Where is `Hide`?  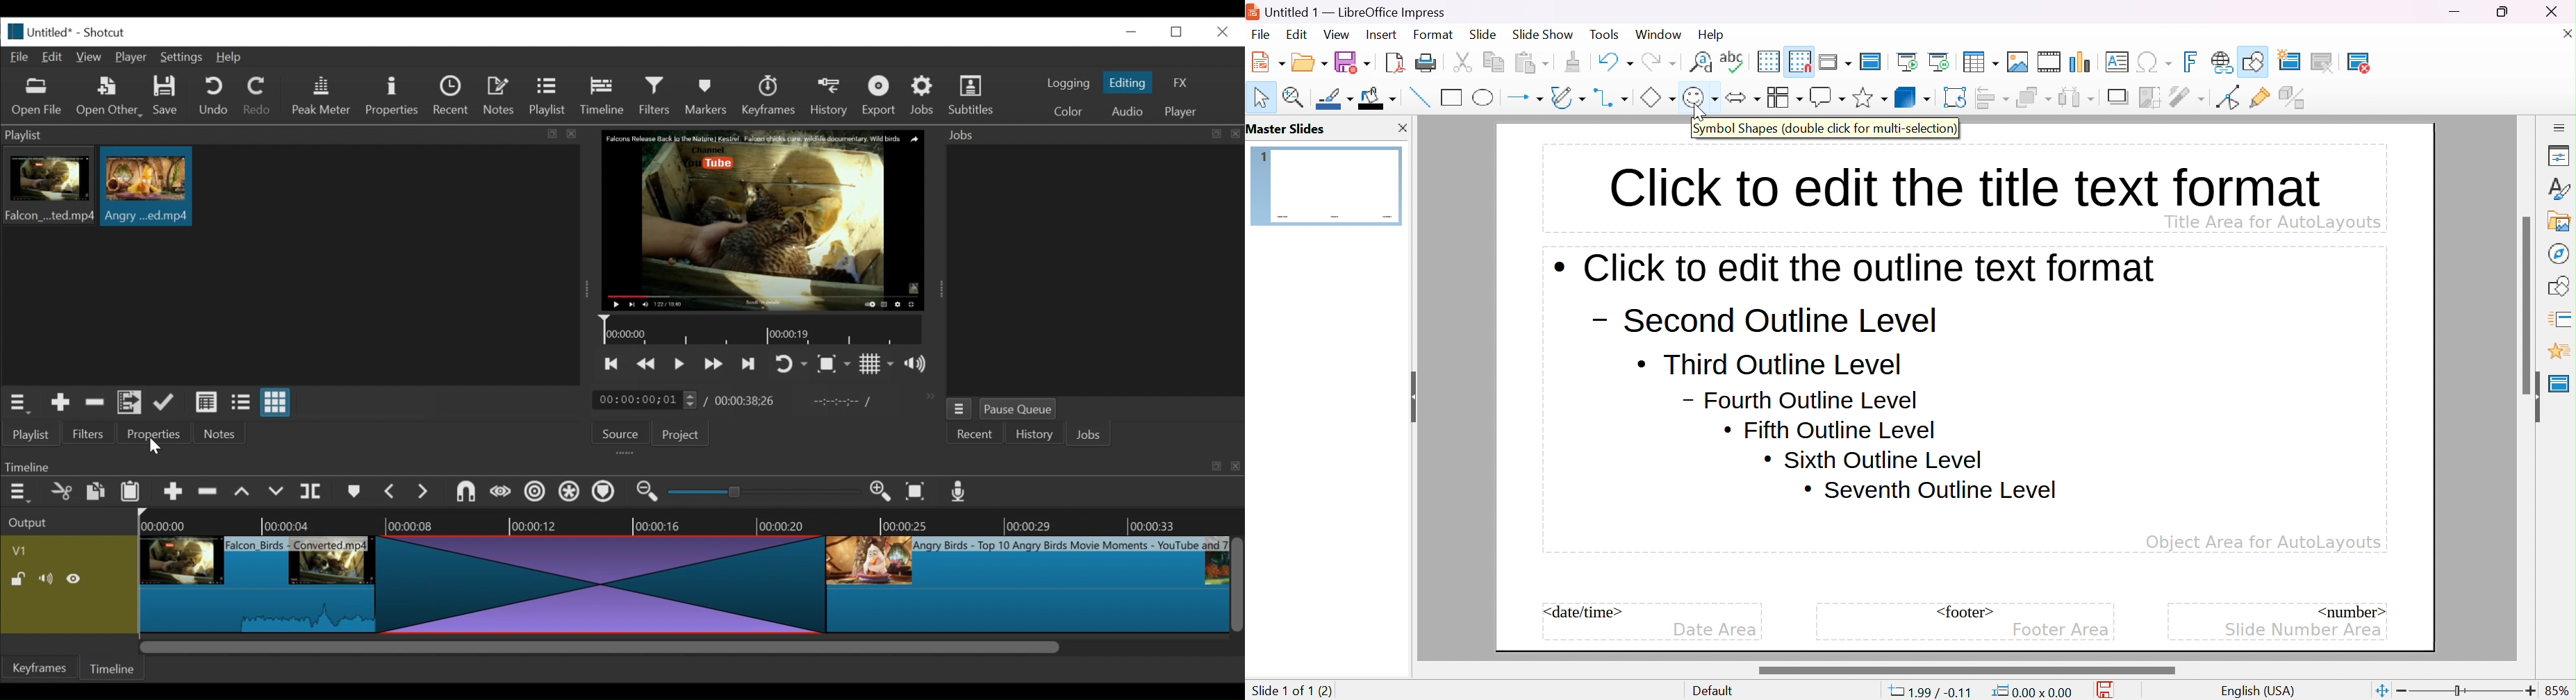
Hide is located at coordinates (77, 579).